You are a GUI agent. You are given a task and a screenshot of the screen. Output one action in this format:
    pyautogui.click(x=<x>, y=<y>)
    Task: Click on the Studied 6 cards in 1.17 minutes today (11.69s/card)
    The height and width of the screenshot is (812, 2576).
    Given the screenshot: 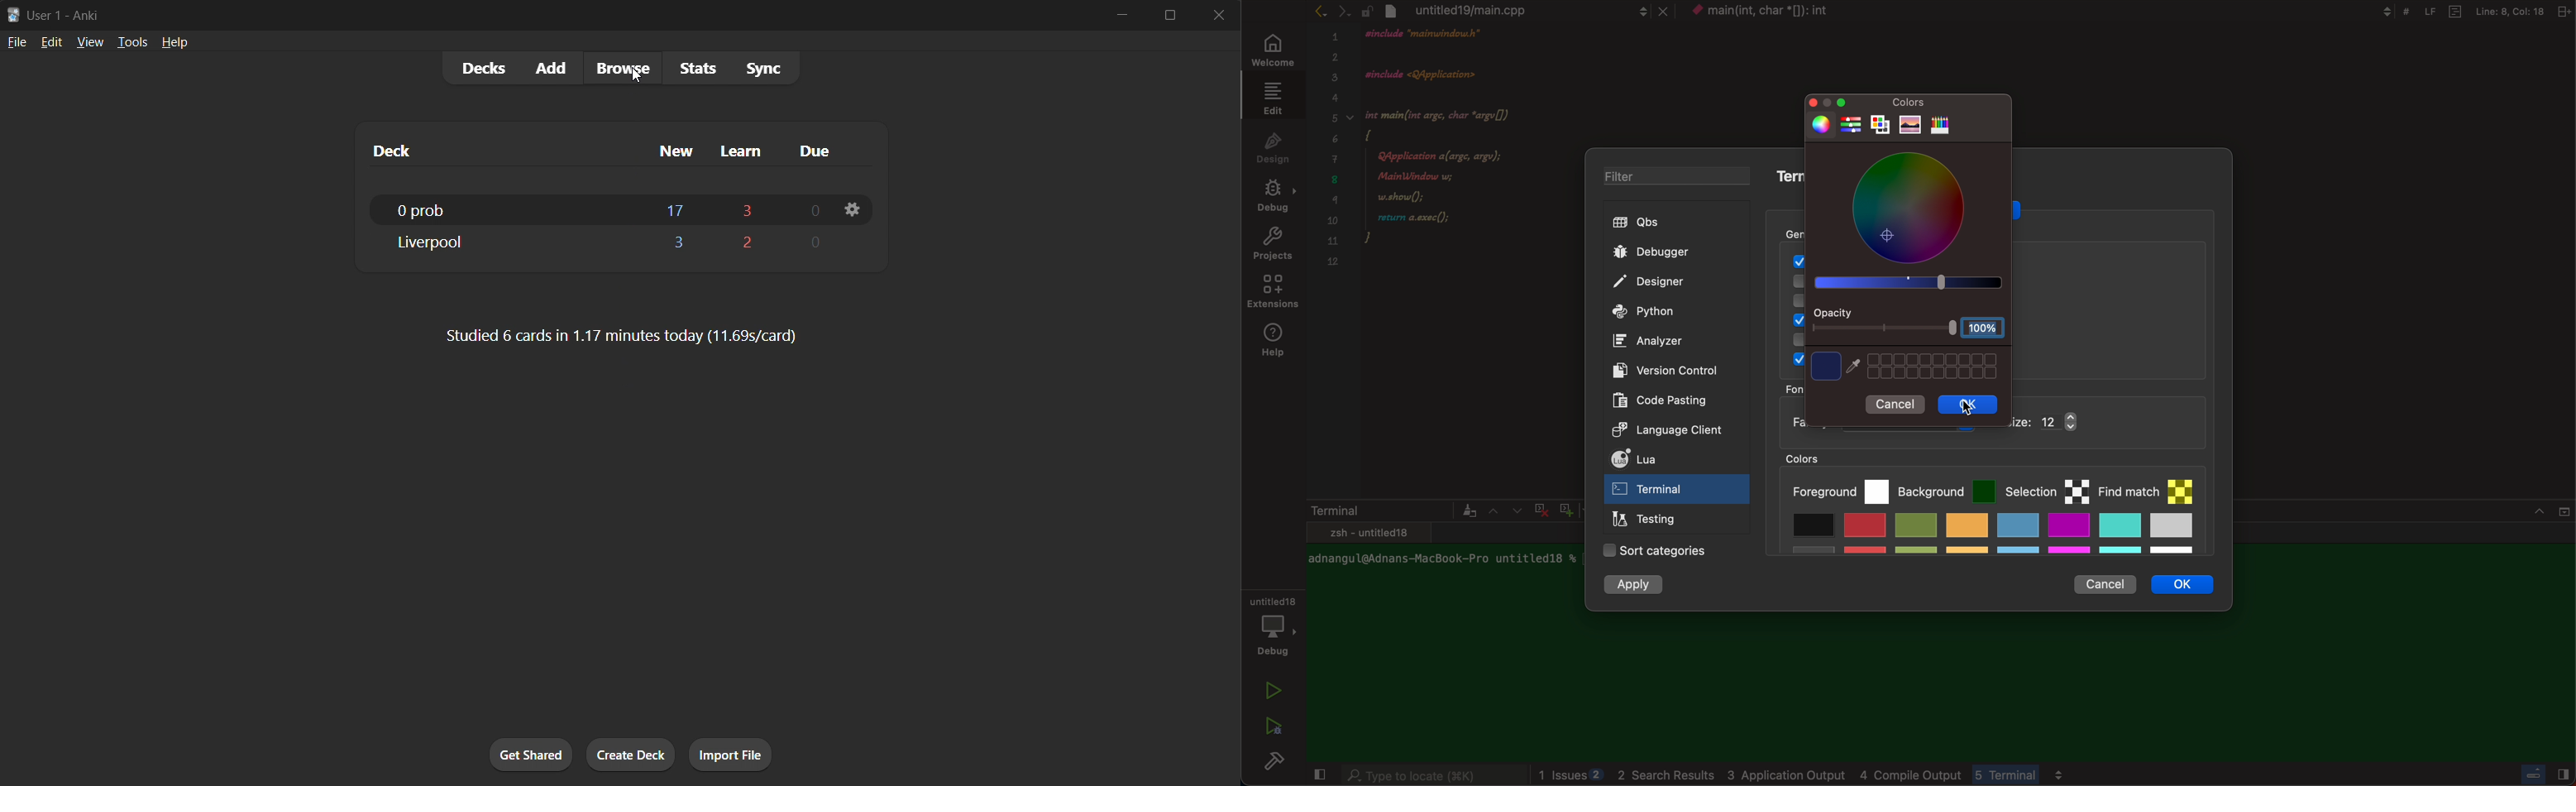 What is the action you would take?
    pyautogui.click(x=621, y=338)
    